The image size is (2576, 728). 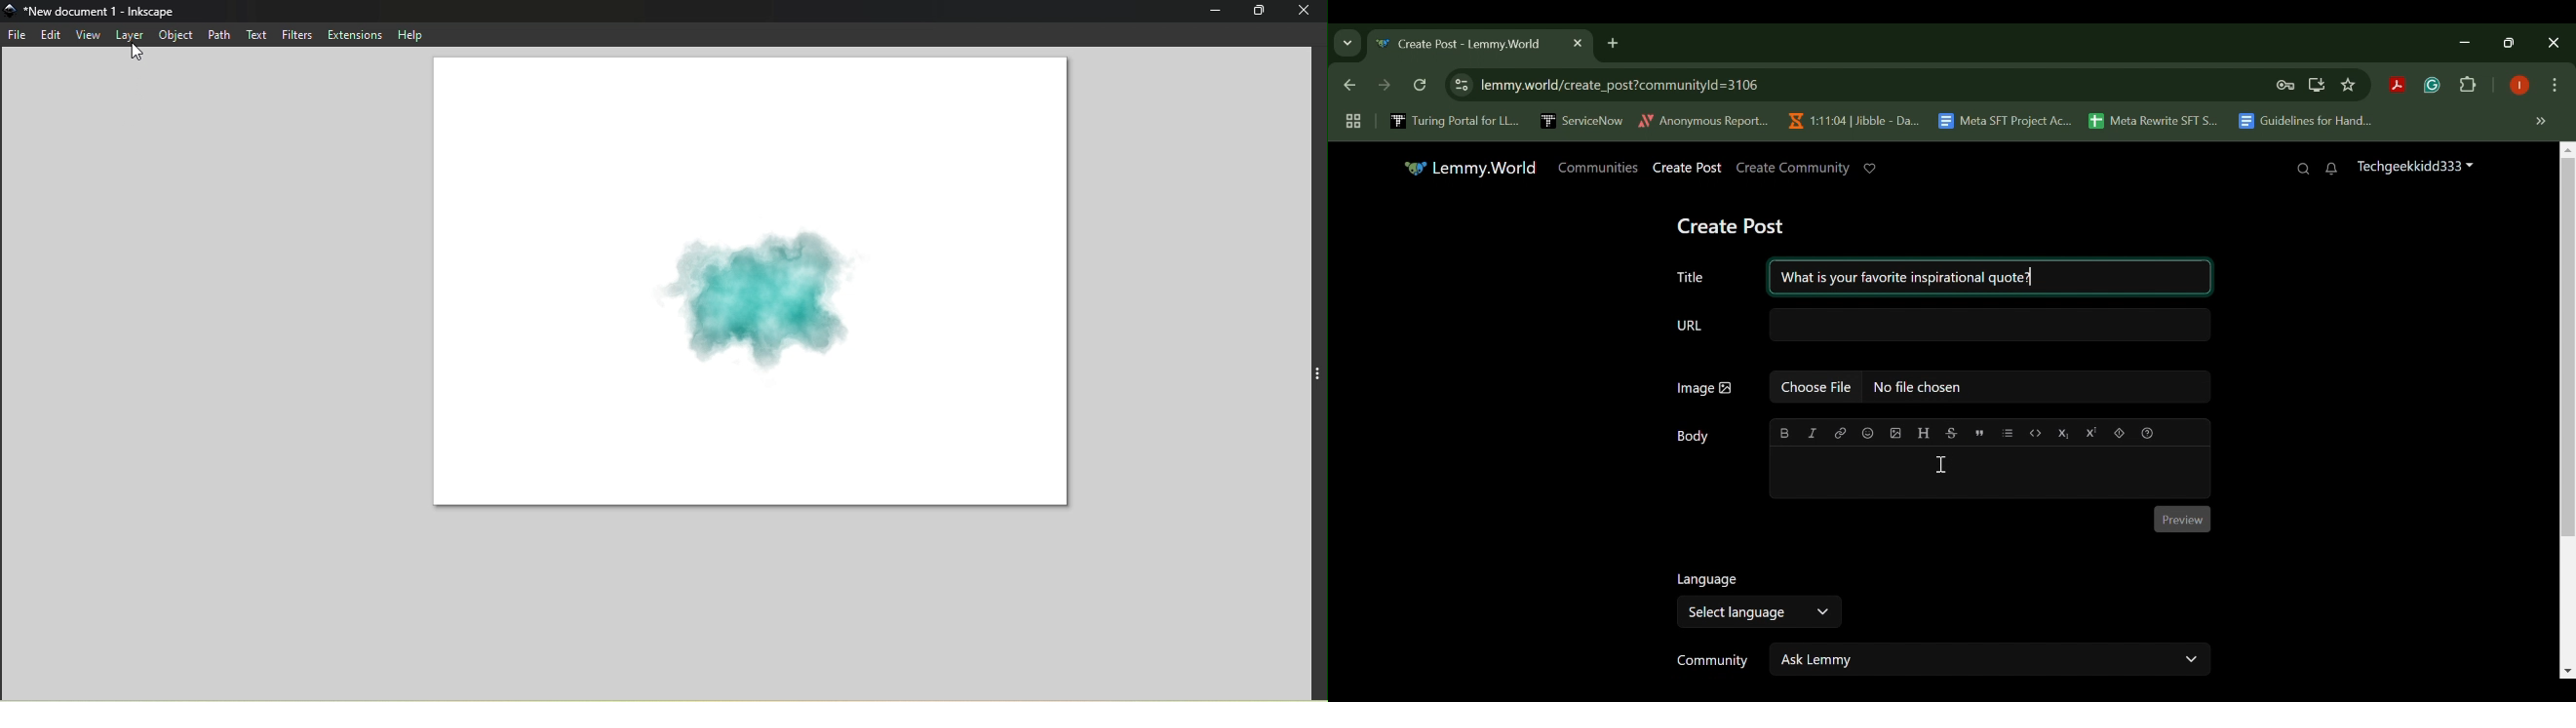 What do you see at coordinates (2285, 86) in the screenshot?
I see `Site Password Data Saved` at bounding box center [2285, 86].